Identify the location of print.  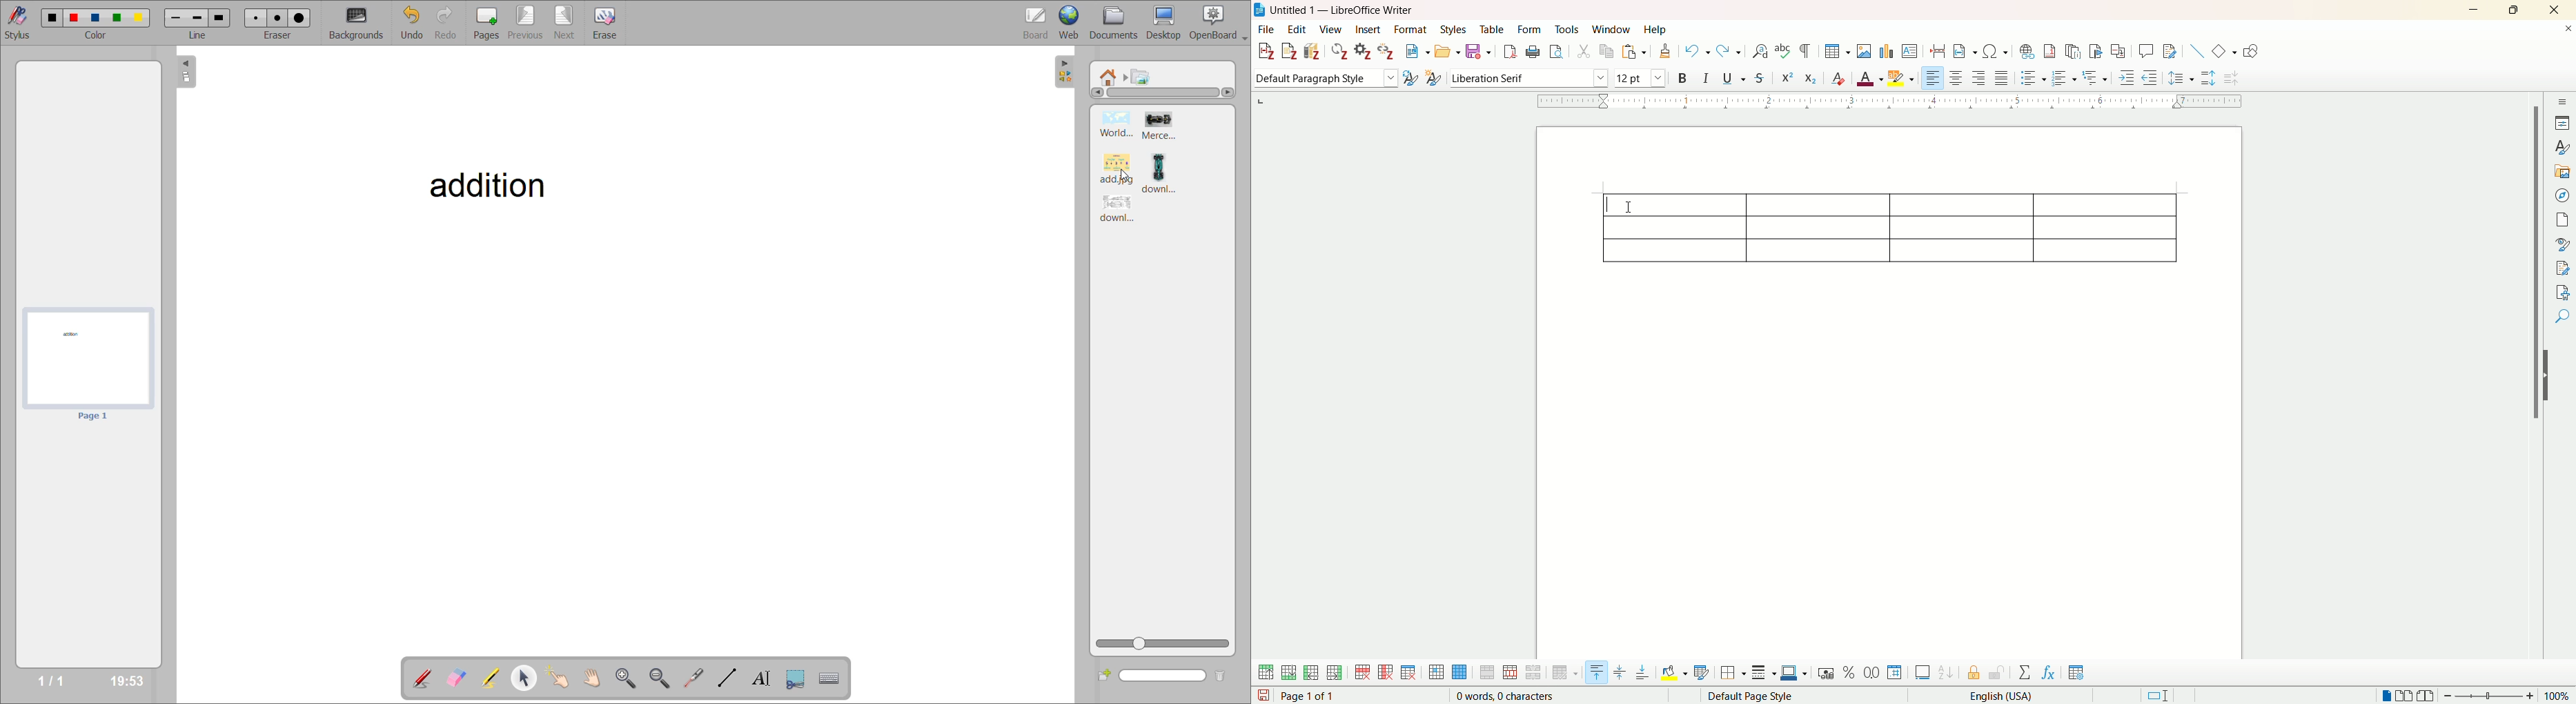
(1534, 52).